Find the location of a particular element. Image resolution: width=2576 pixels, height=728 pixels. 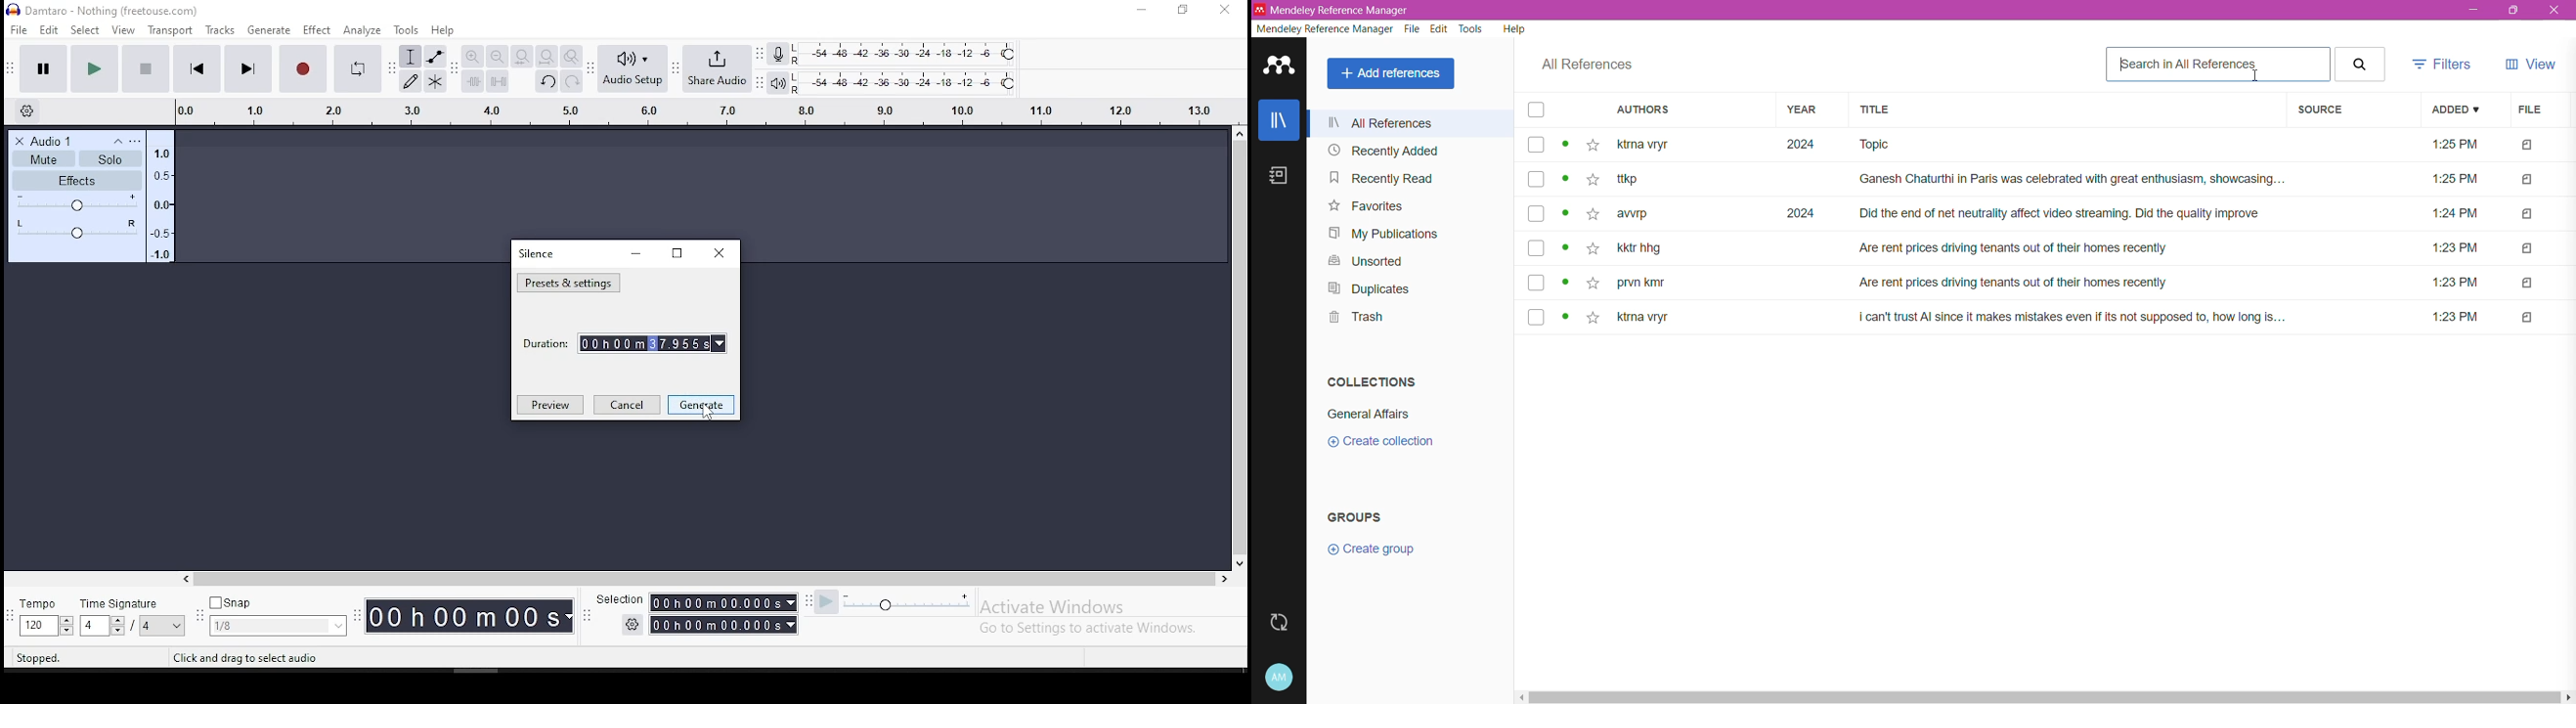

selection tool is located at coordinates (410, 56).